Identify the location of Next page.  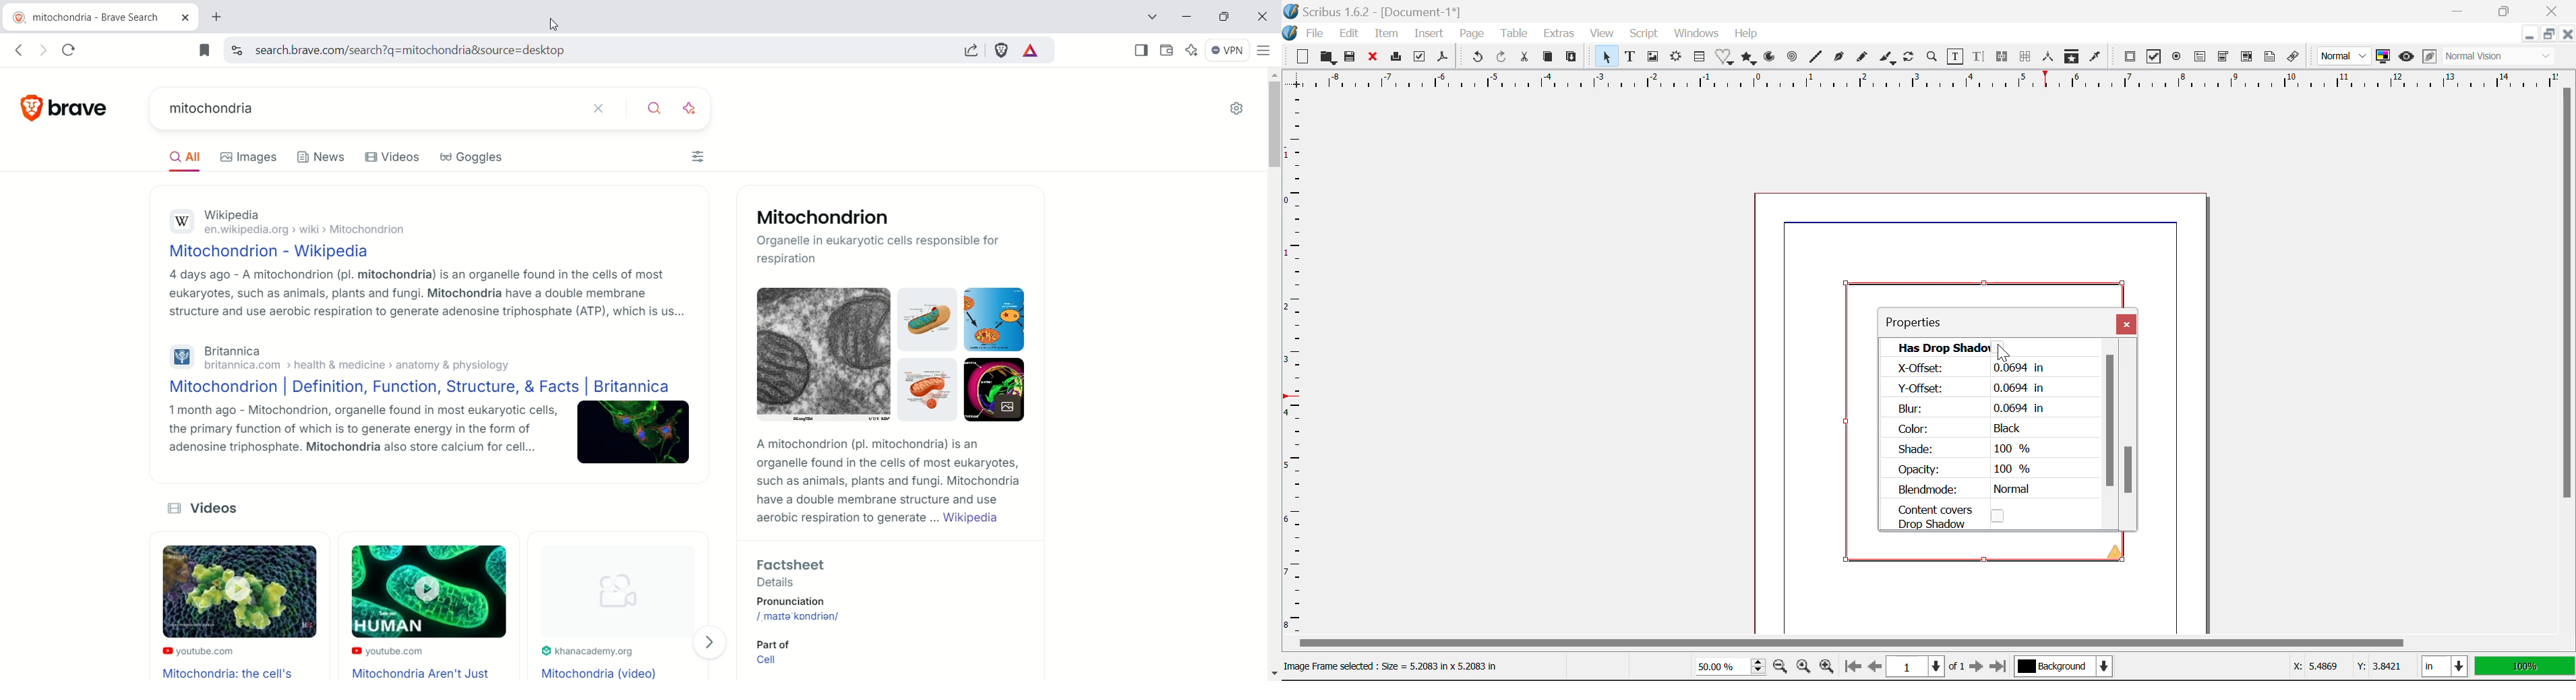
(1977, 667).